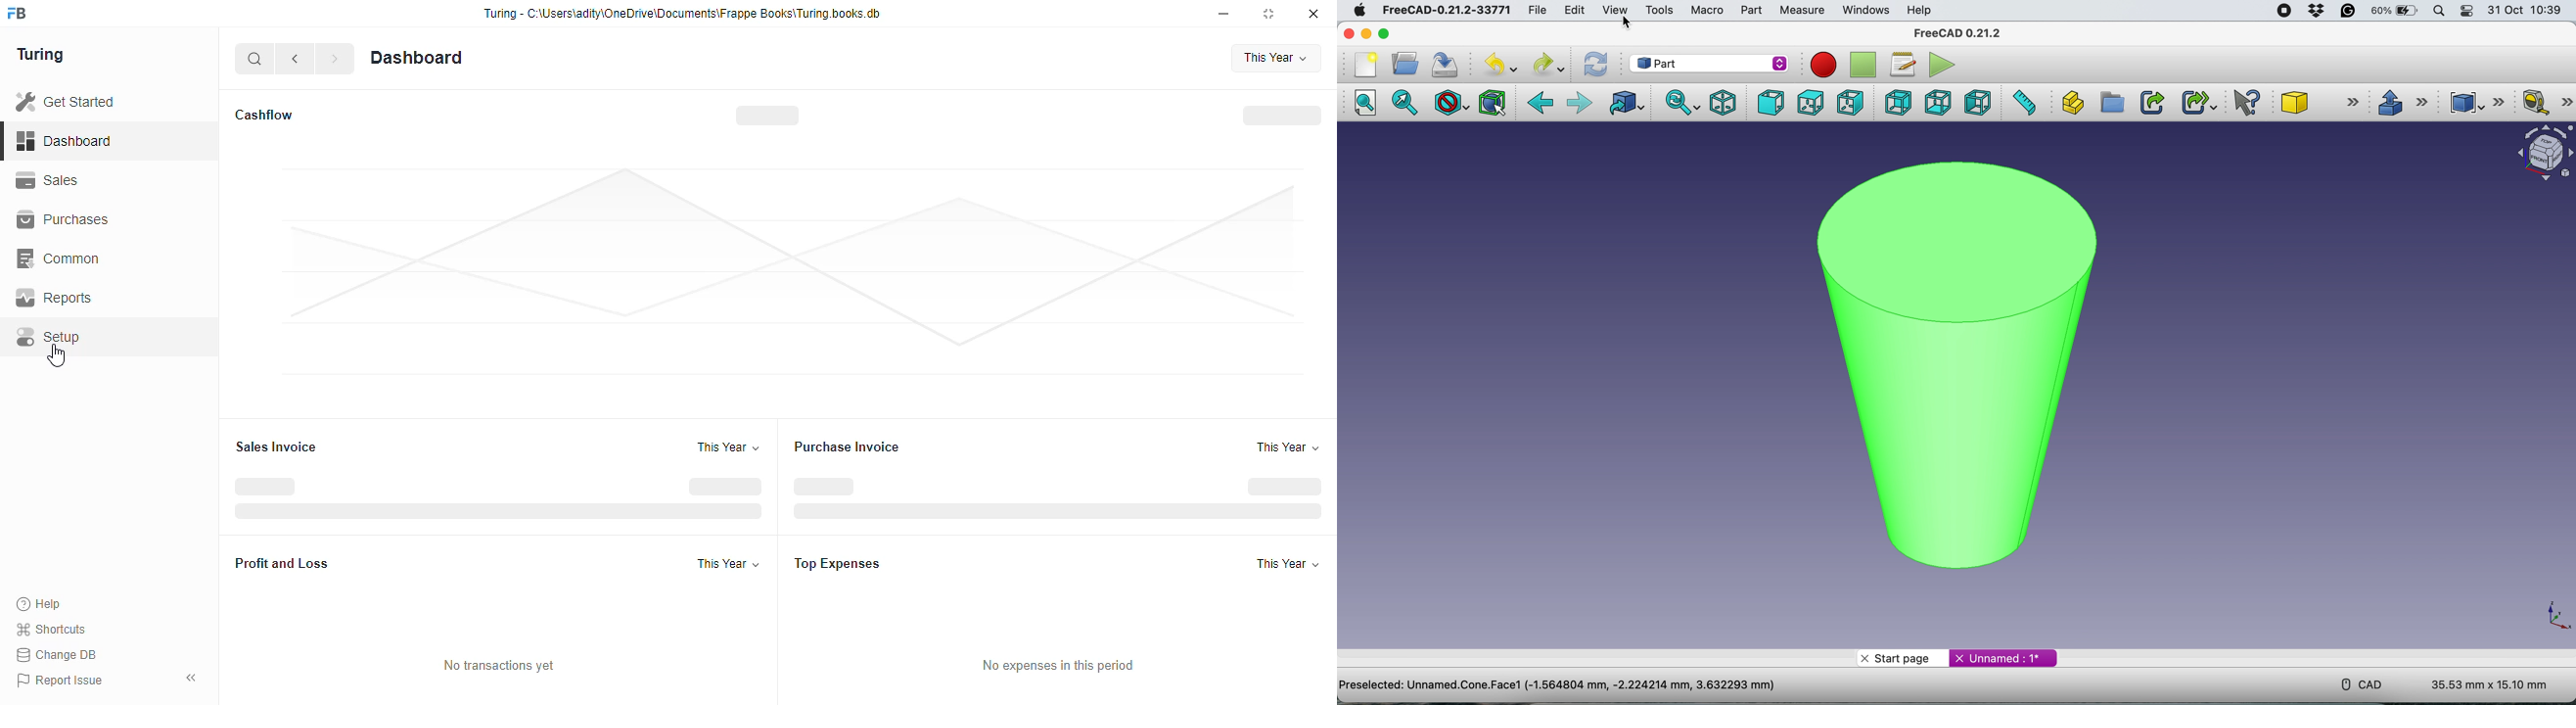 The image size is (2576, 728). I want to click on Top Expenses, so click(836, 564).